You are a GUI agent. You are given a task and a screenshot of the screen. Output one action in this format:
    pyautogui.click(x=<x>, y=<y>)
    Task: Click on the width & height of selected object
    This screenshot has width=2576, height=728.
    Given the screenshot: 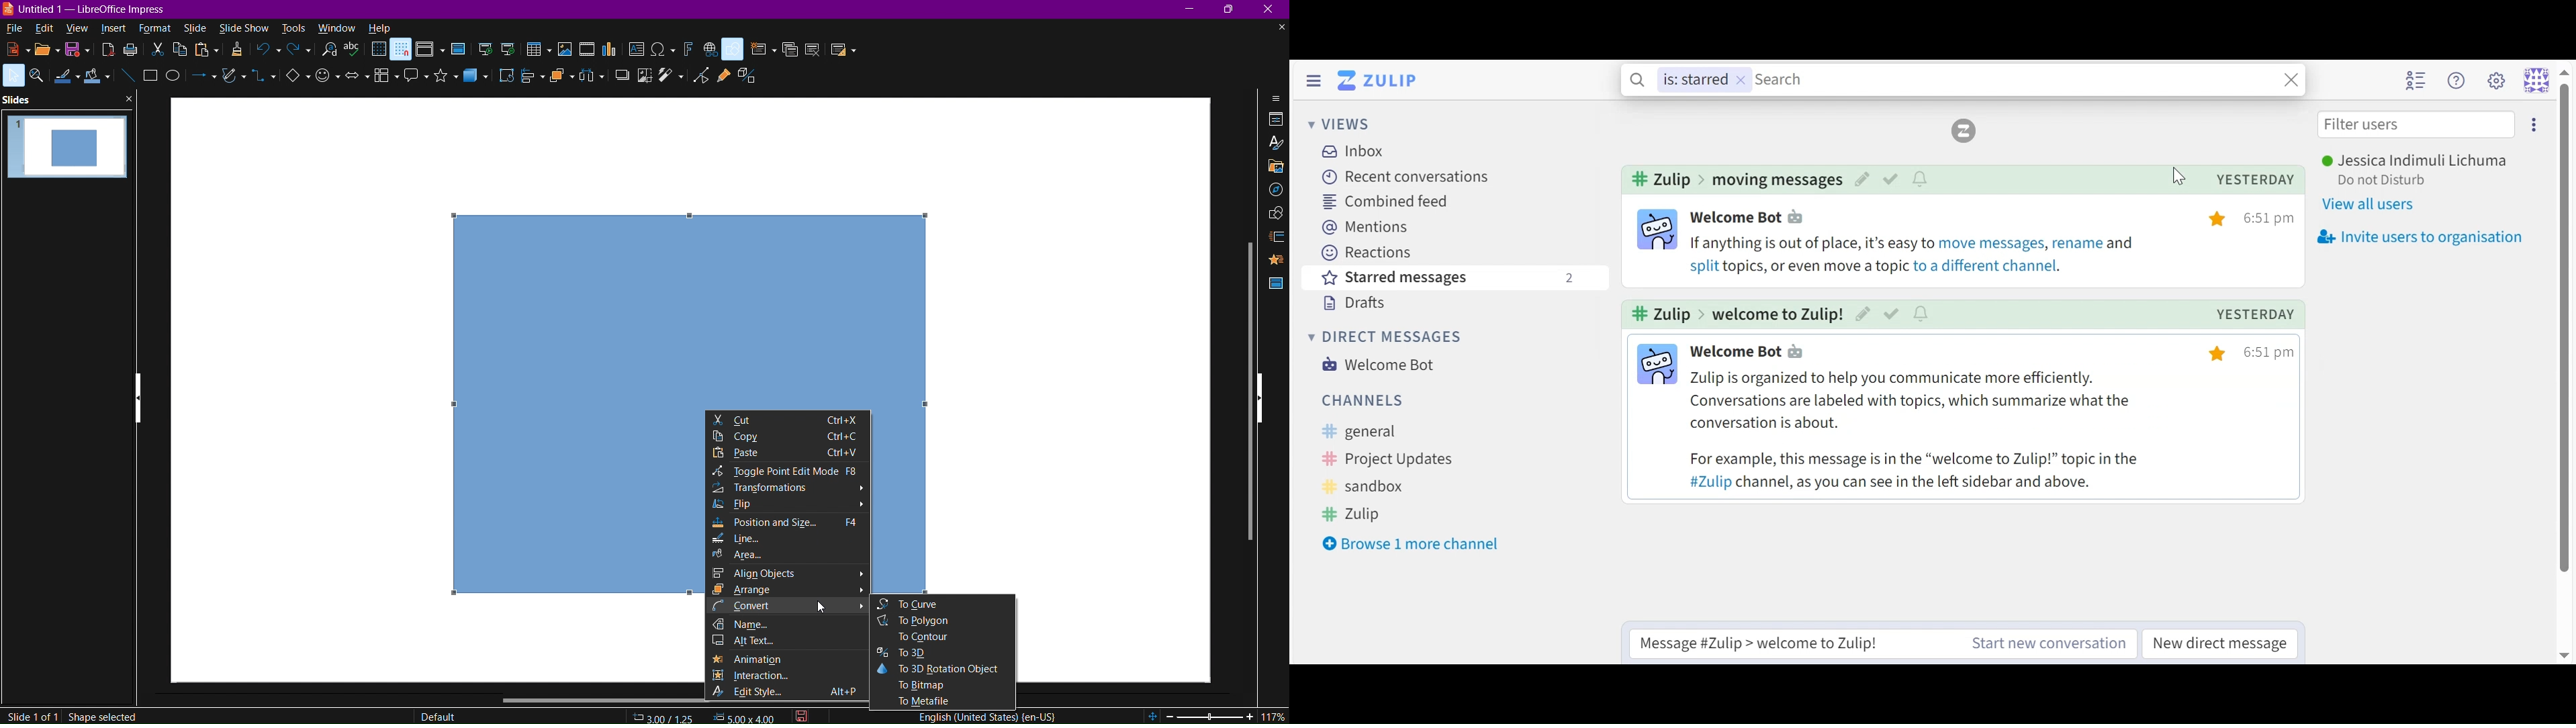 What is the action you would take?
    pyautogui.click(x=745, y=717)
    